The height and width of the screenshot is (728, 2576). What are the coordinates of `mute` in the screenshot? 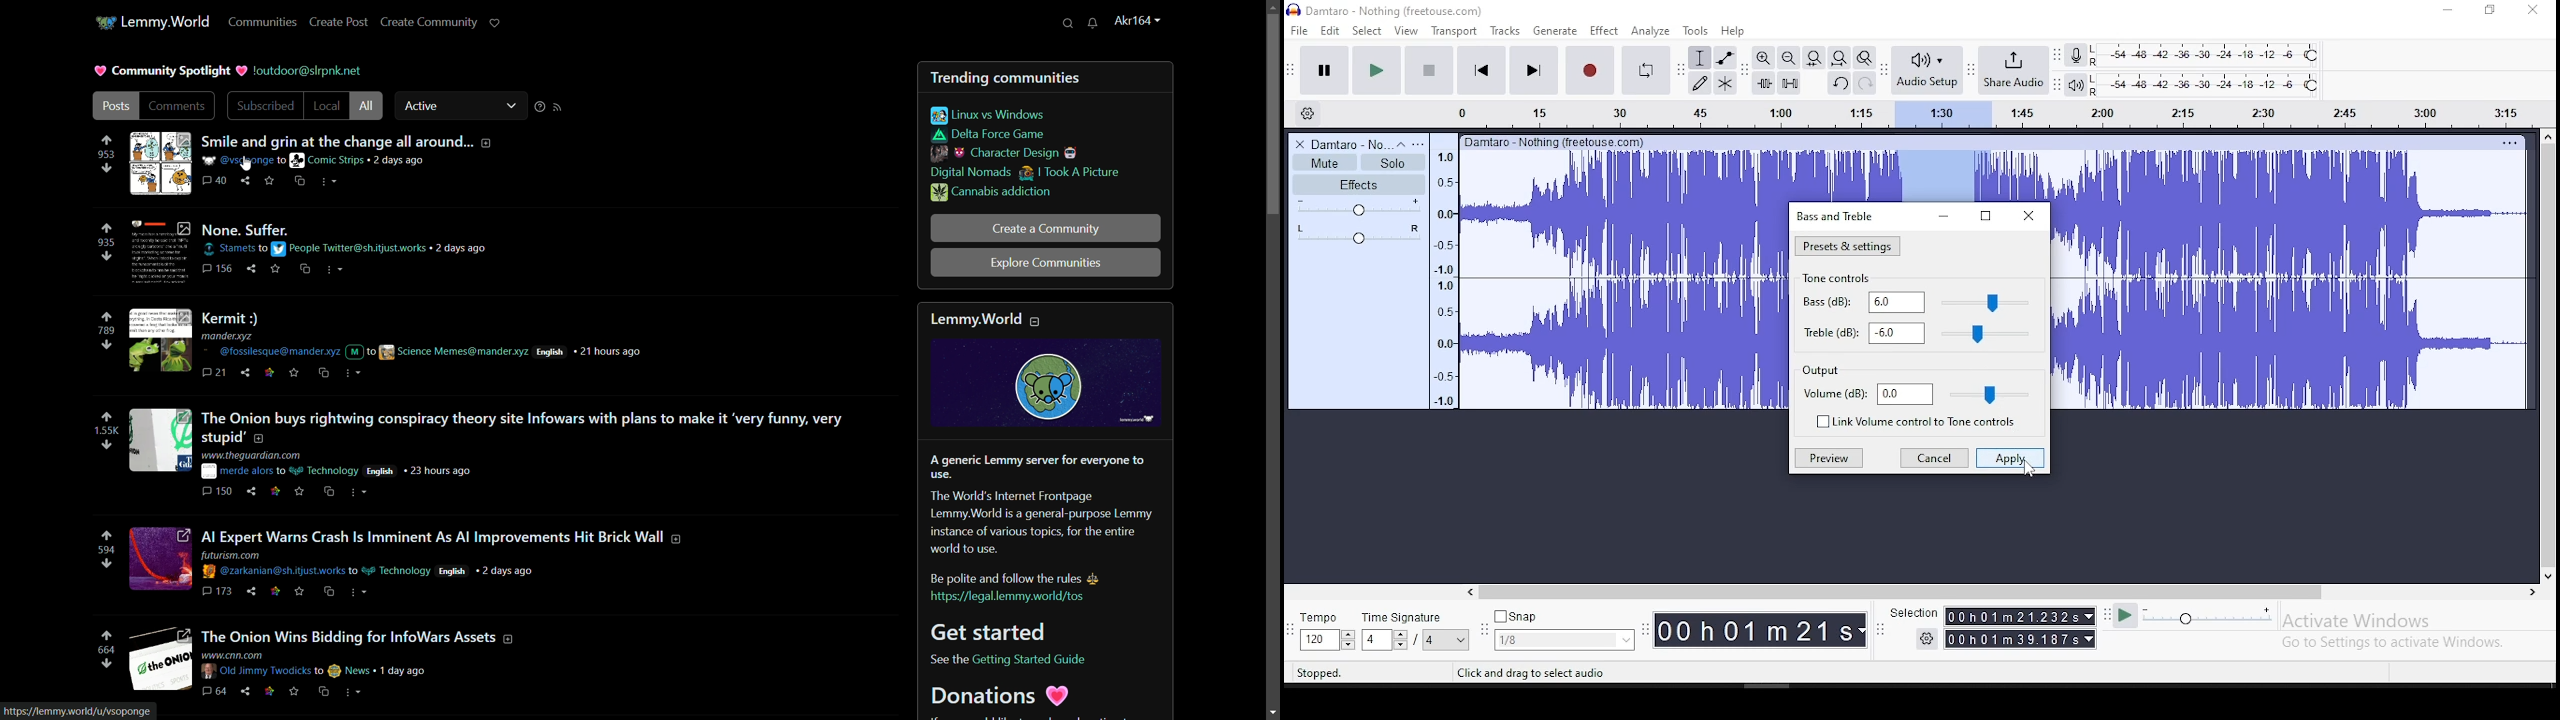 It's located at (1324, 163).